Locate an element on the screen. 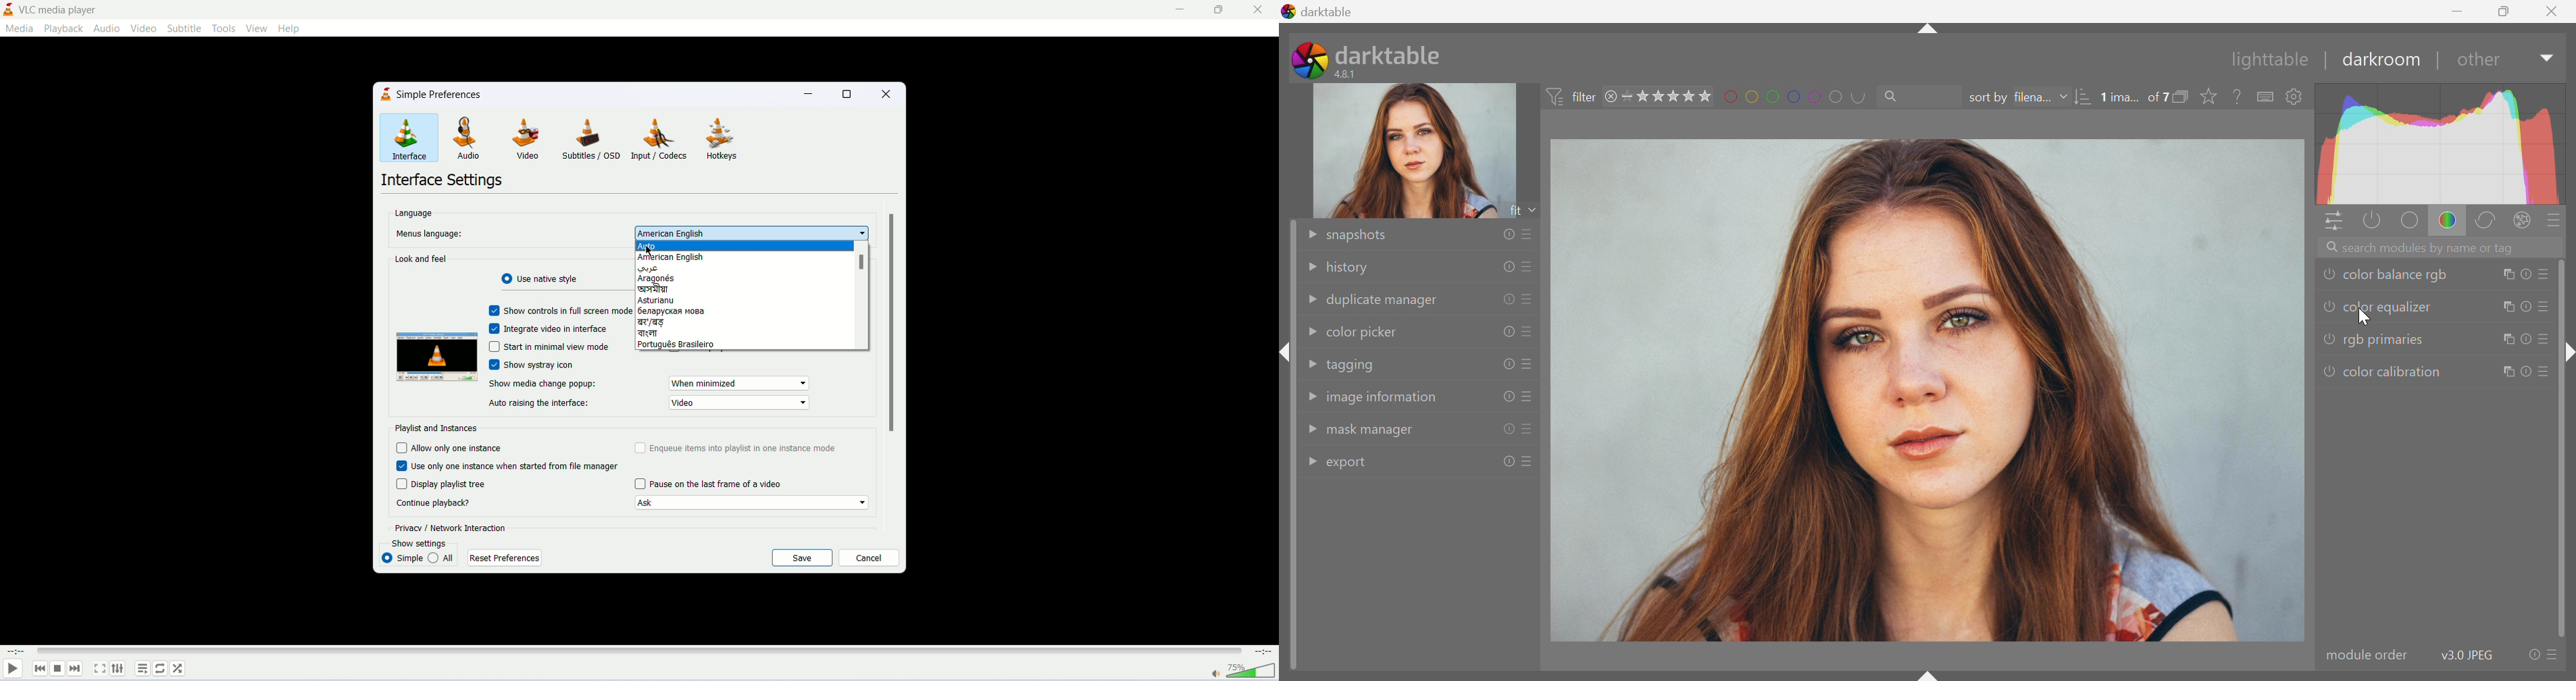  Drop Down is located at coordinates (1310, 459).